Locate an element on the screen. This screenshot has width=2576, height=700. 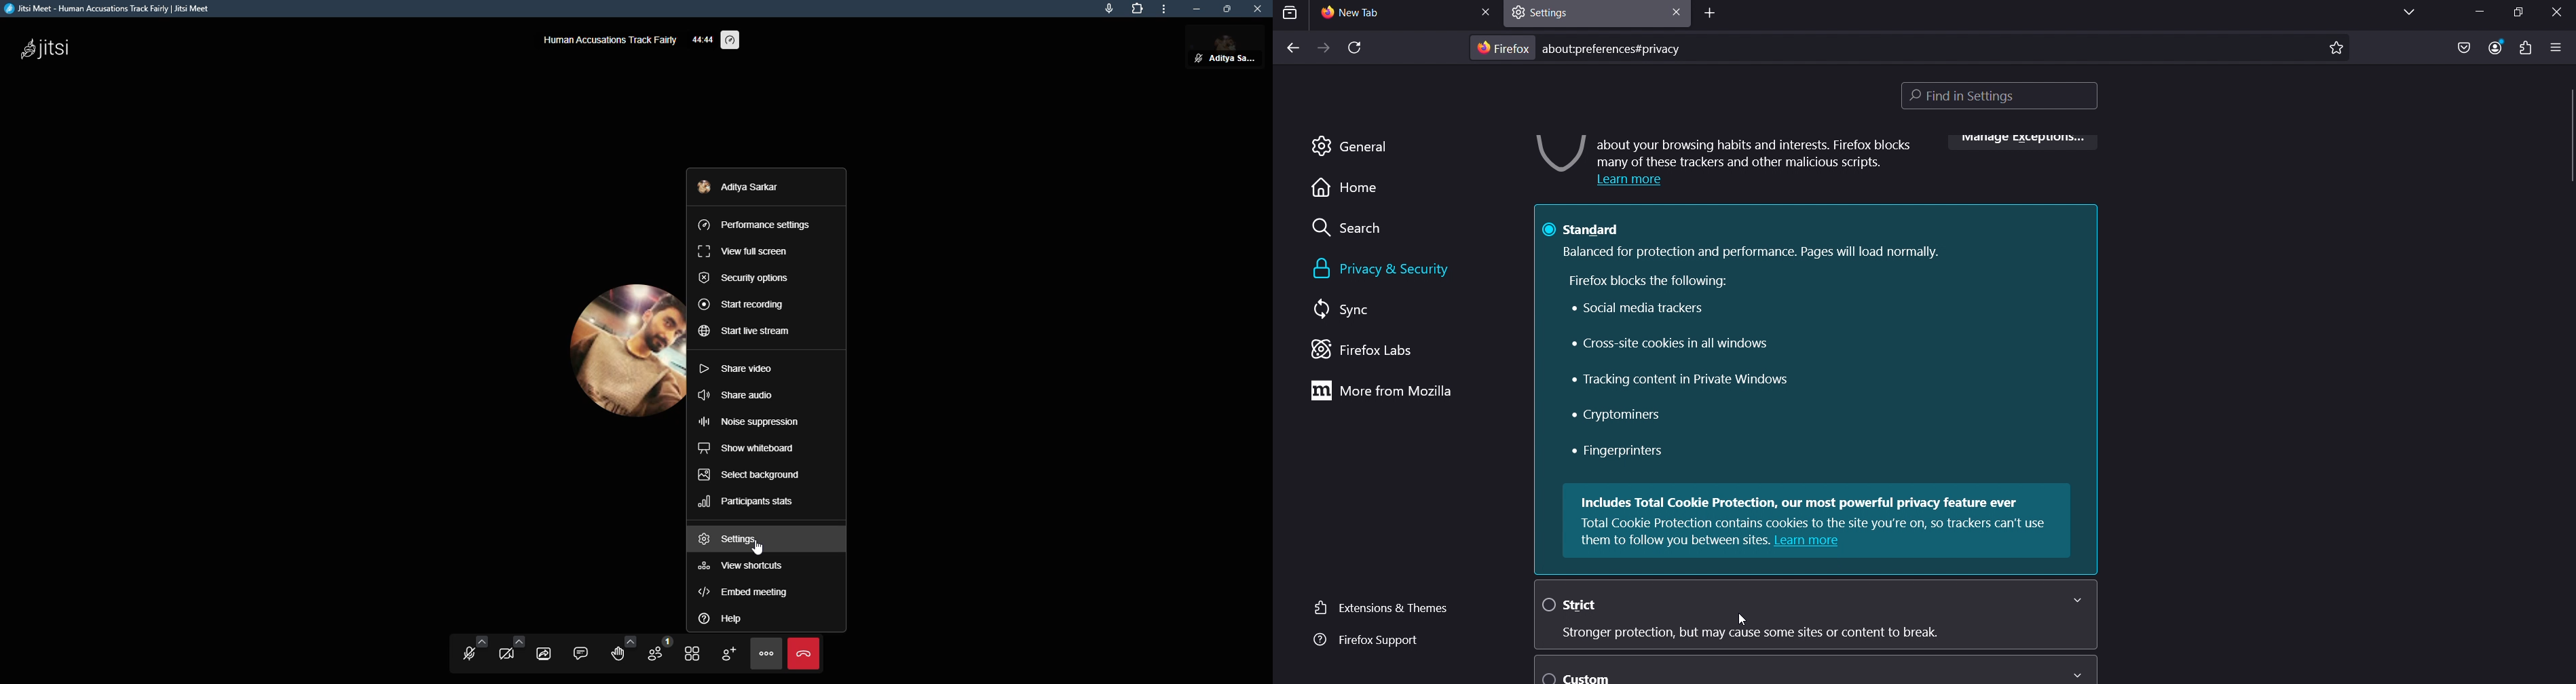
current tab is located at coordinates (1368, 14).